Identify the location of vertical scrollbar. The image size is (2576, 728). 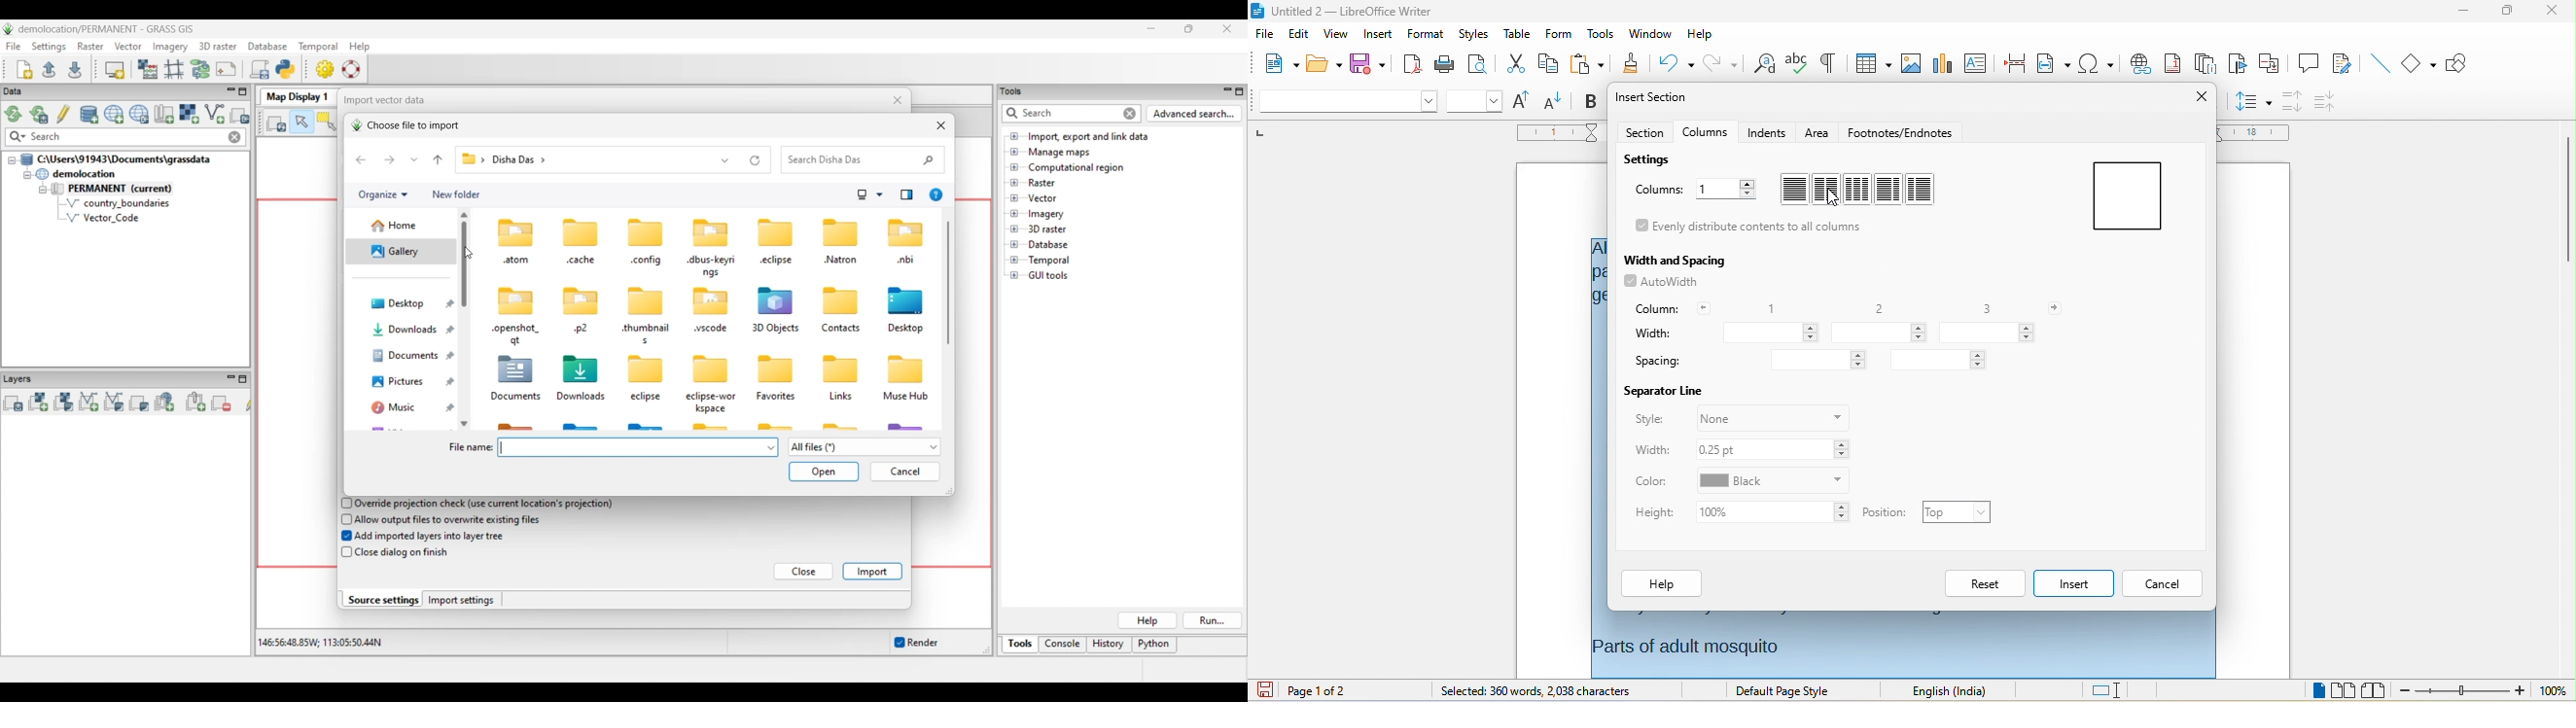
(2569, 198).